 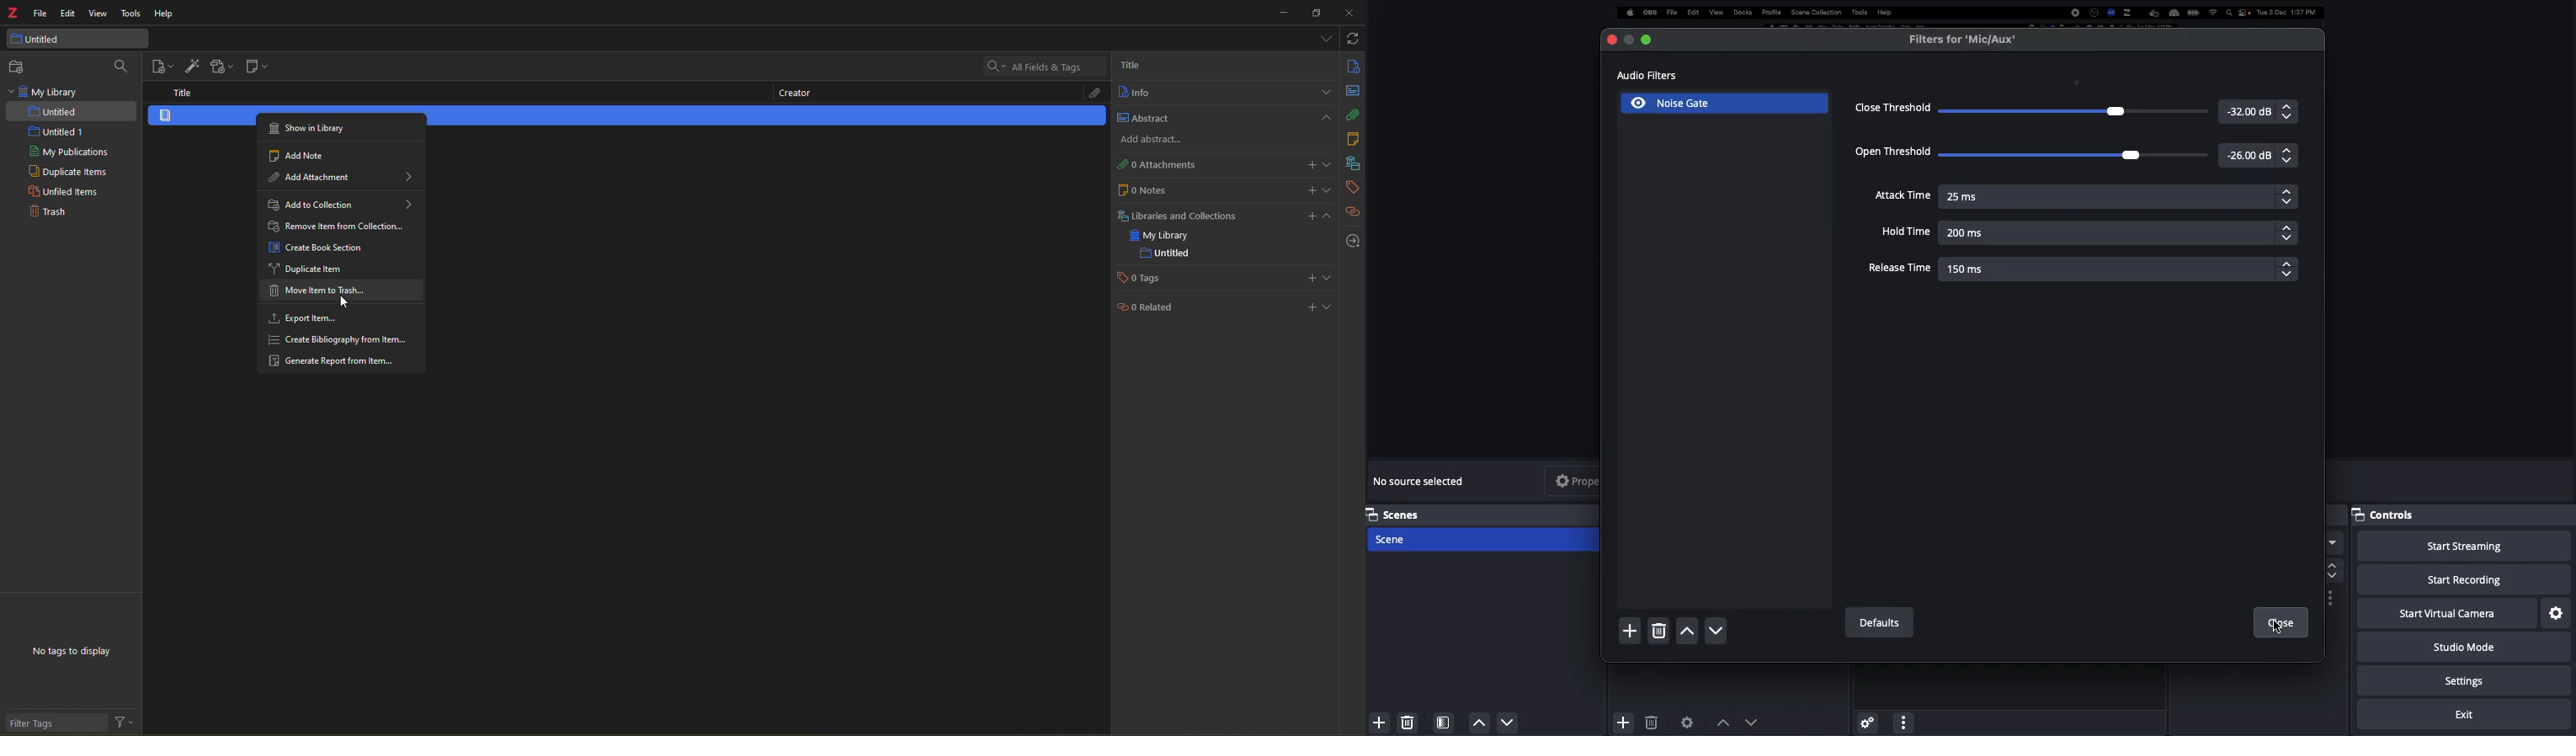 I want to click on Release time, so click(x=2081, y=269).